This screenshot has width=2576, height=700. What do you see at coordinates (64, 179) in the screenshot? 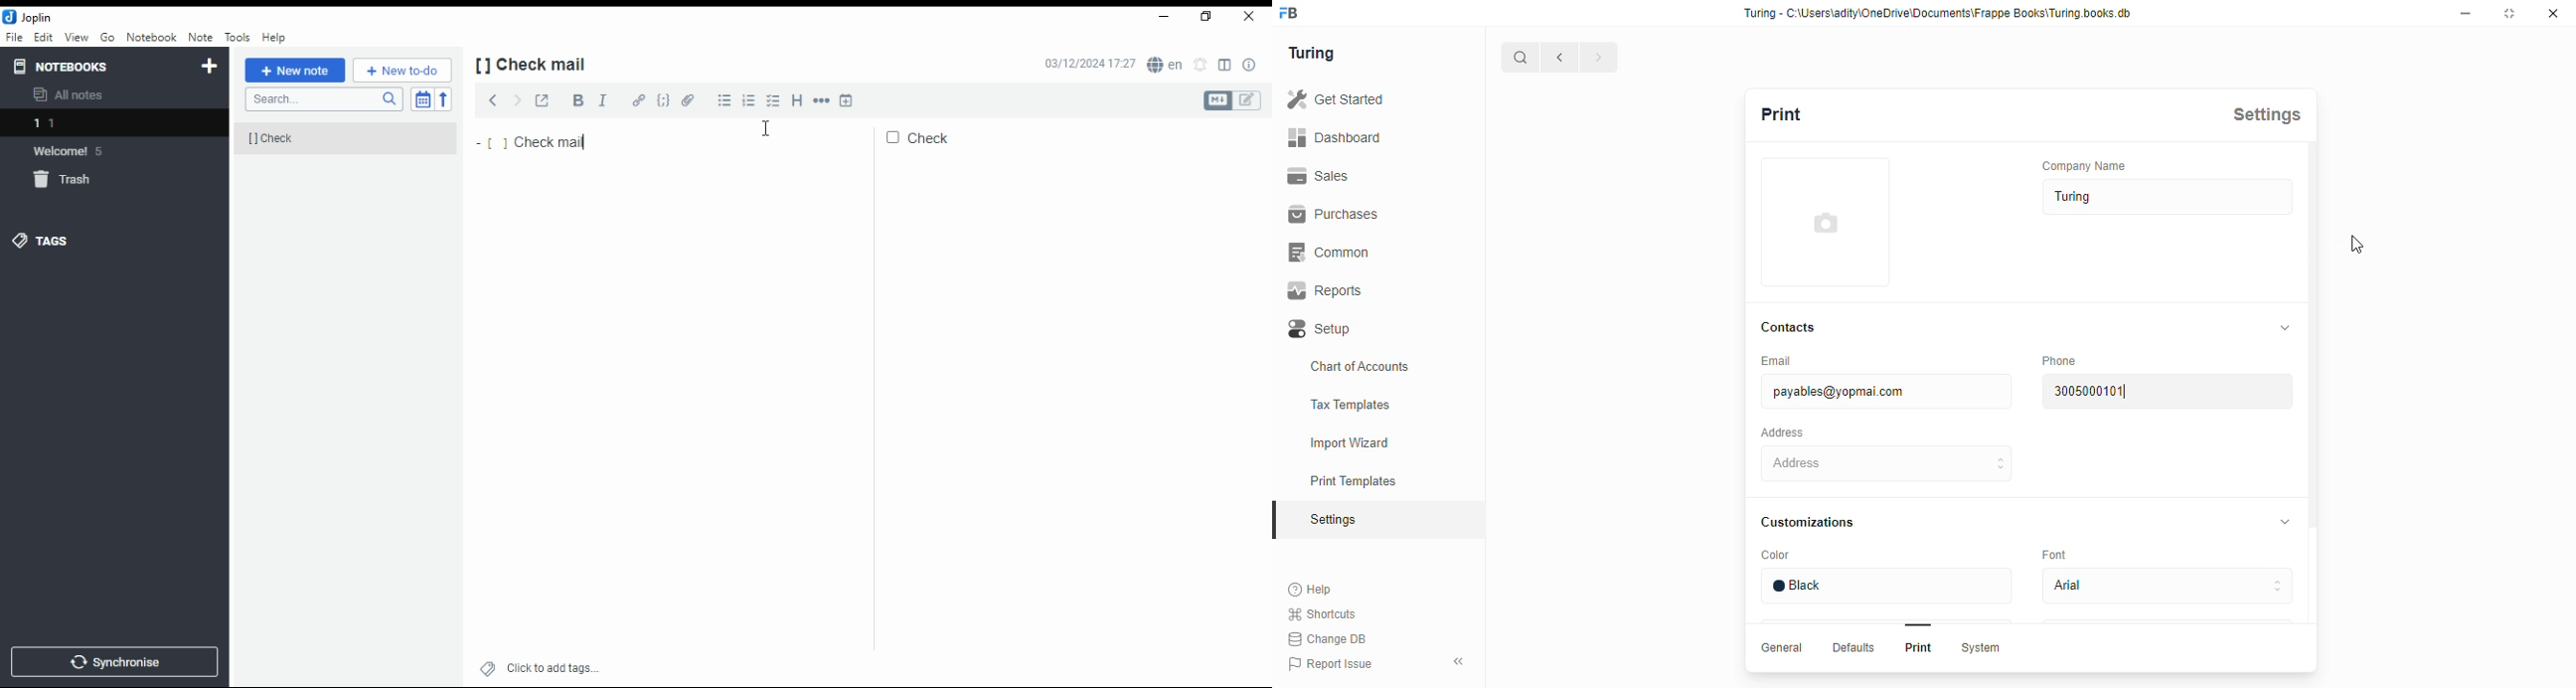
I see `trash` at bounding box center [64, 179].